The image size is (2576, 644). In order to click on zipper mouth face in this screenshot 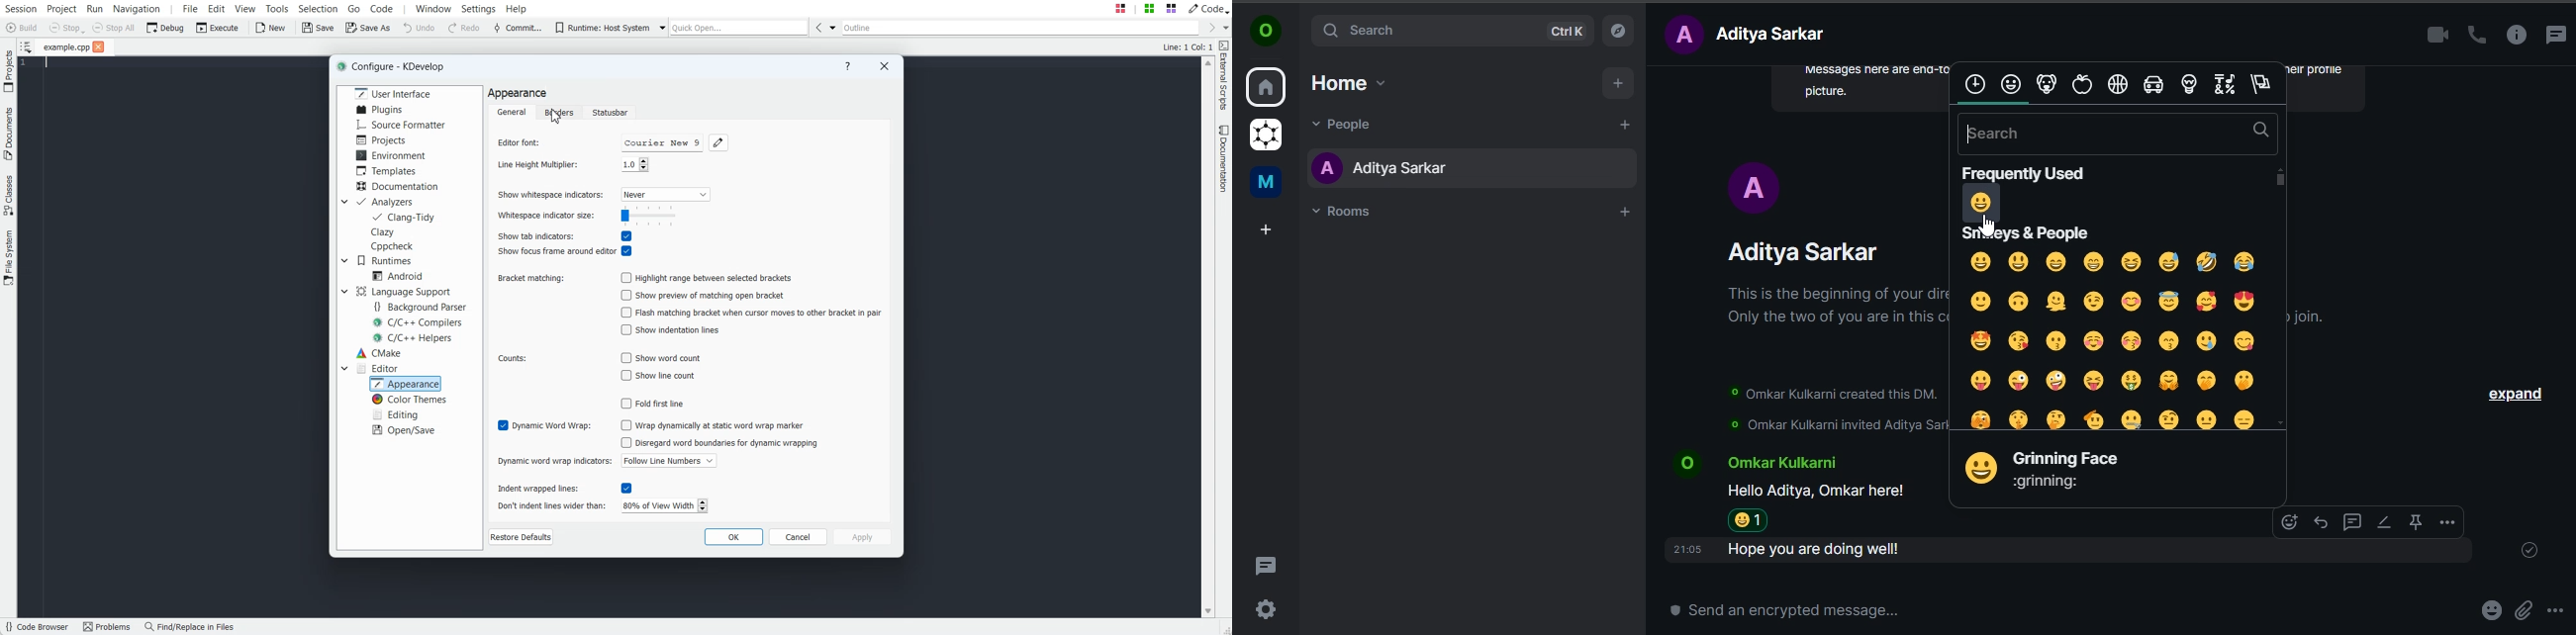, I will do `click(2132, 420)`.